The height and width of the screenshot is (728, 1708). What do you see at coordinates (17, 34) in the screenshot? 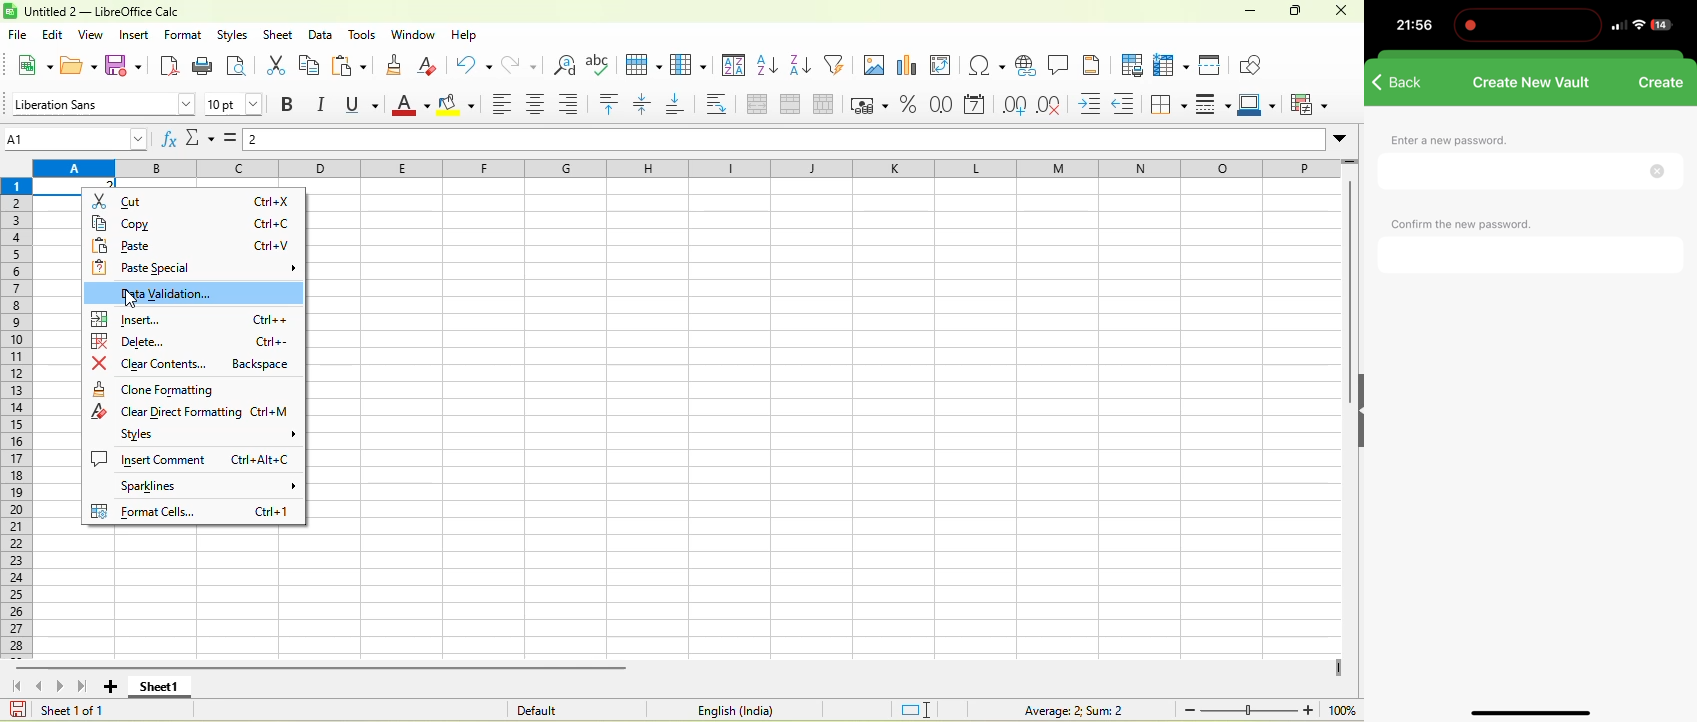
I see `file` at bounding box center [17, 34].